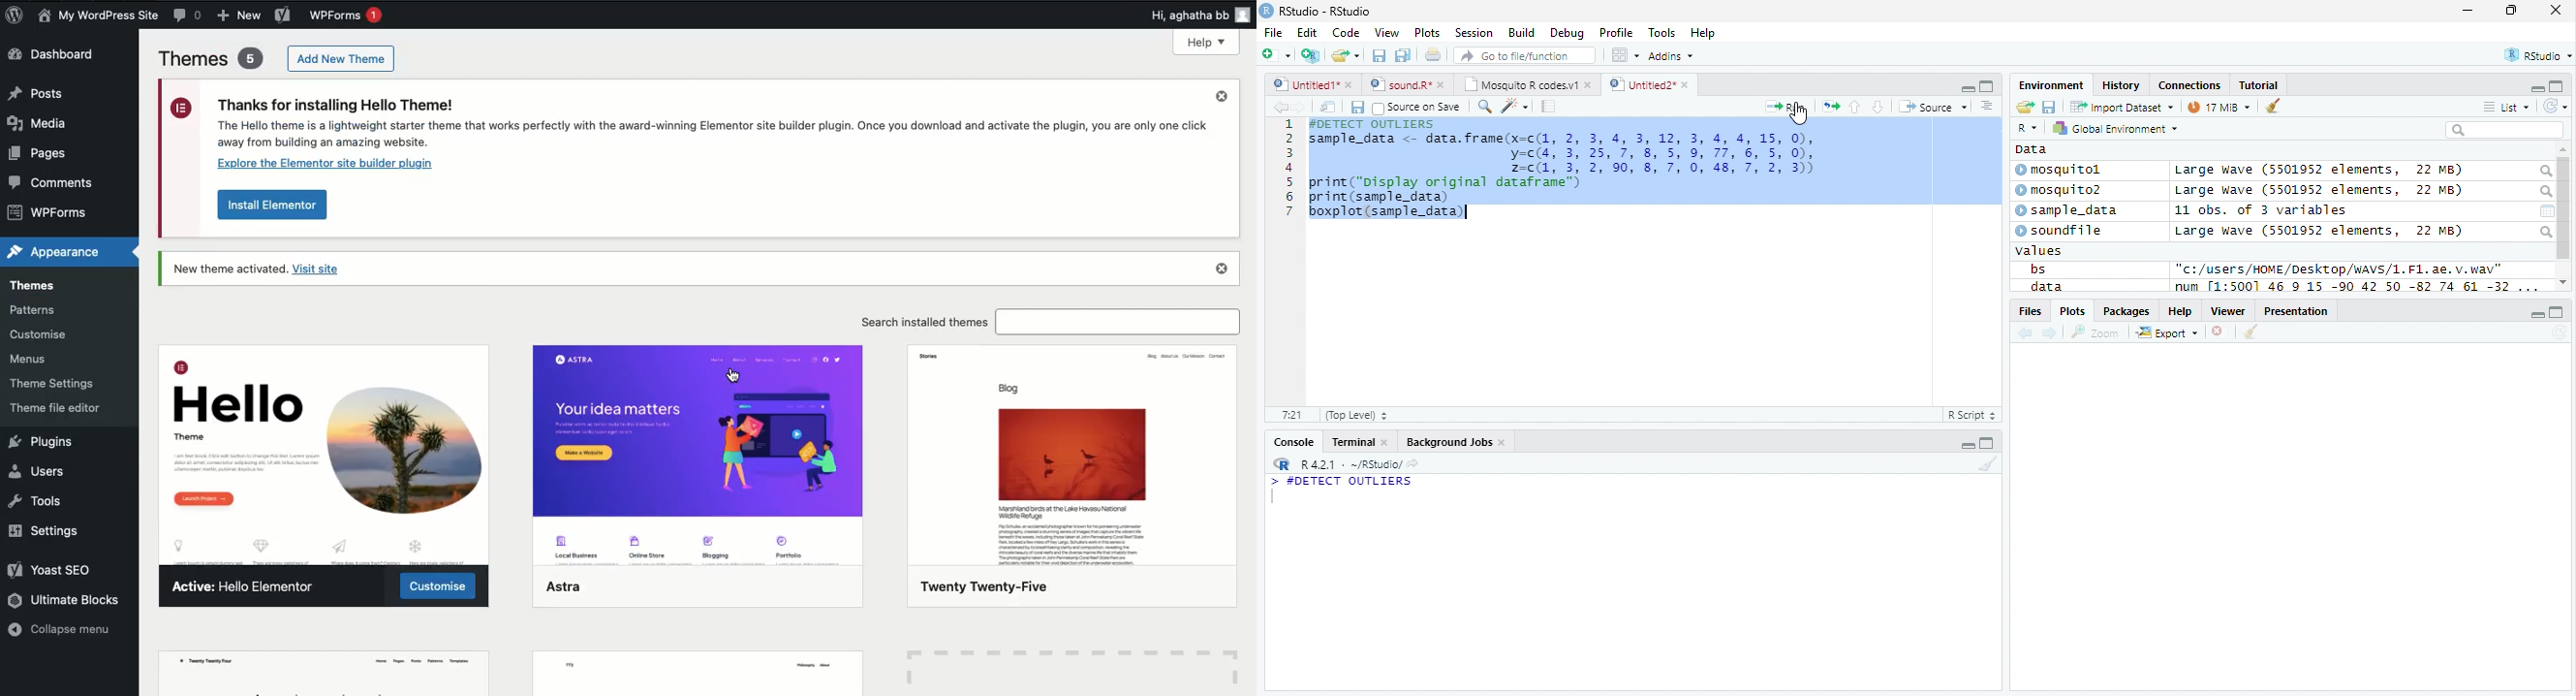 This screenshot has height=700, width=2576. What do you see at coordinates (1986, 464) in the screenshot?
I see `clear workspace` at bounding box center [1986, 464].